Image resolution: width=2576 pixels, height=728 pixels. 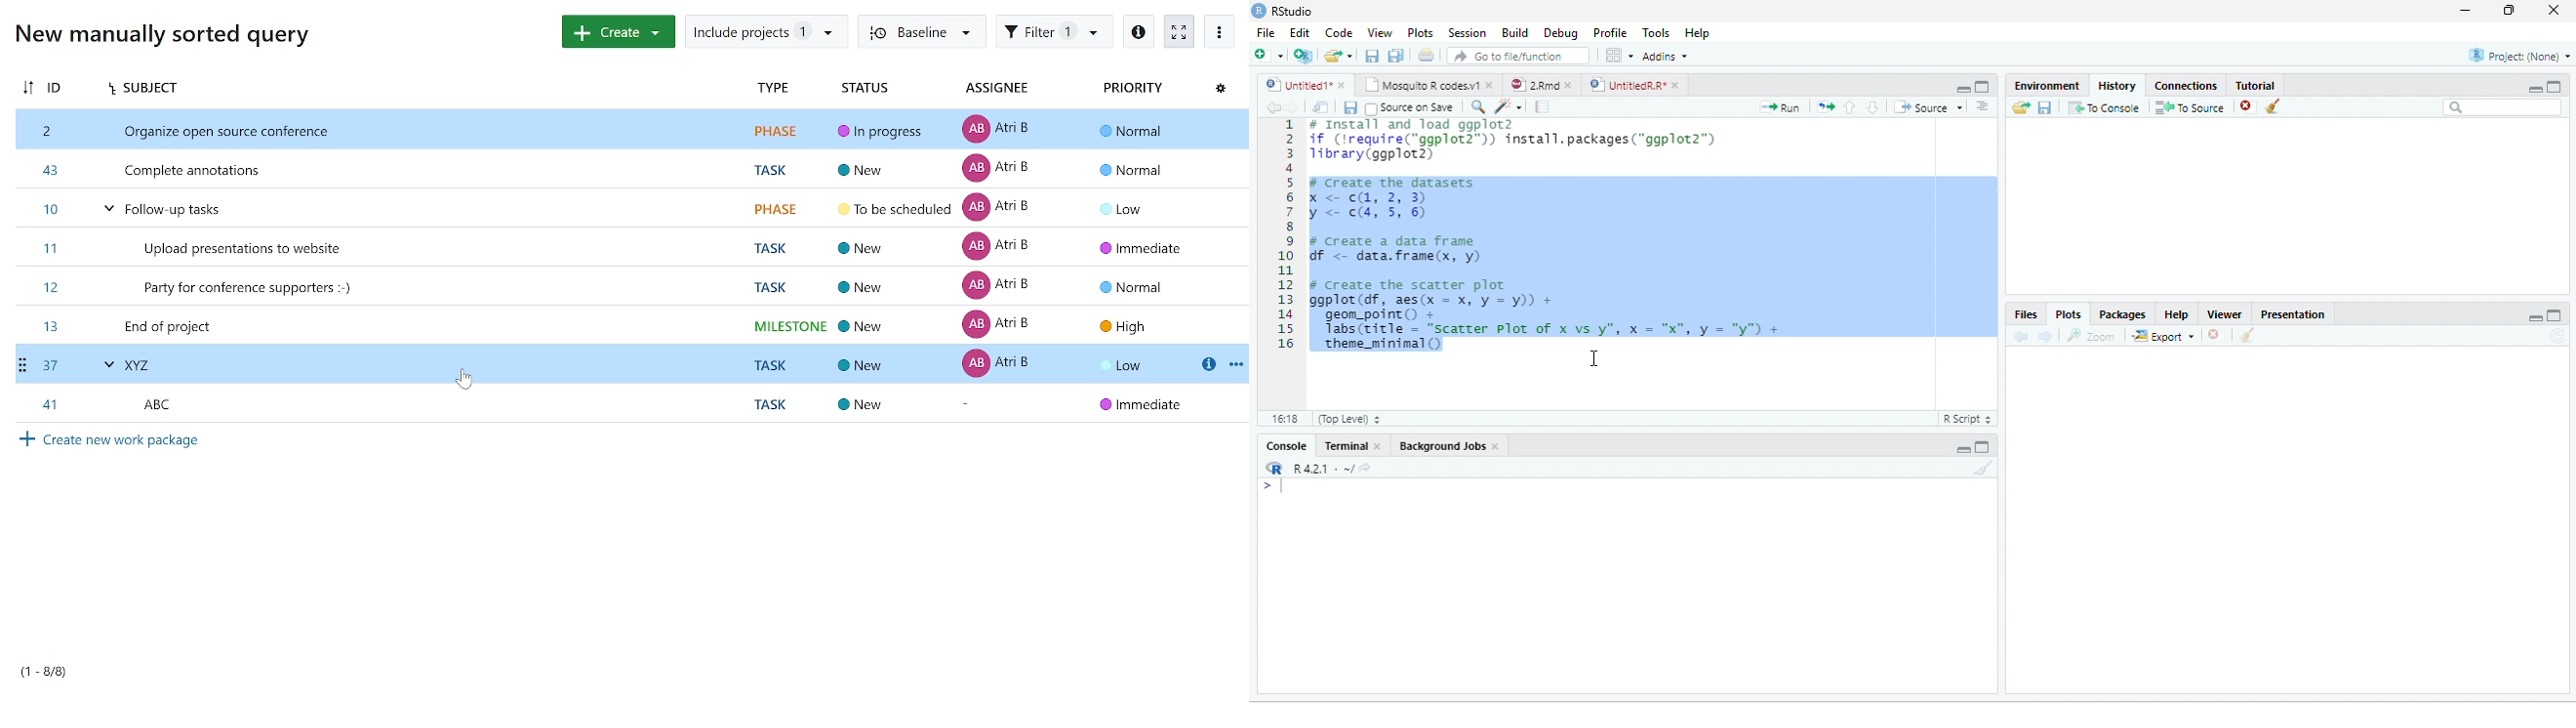 I want to click on Remove the selected history entries, so click(x=2248, y=107).